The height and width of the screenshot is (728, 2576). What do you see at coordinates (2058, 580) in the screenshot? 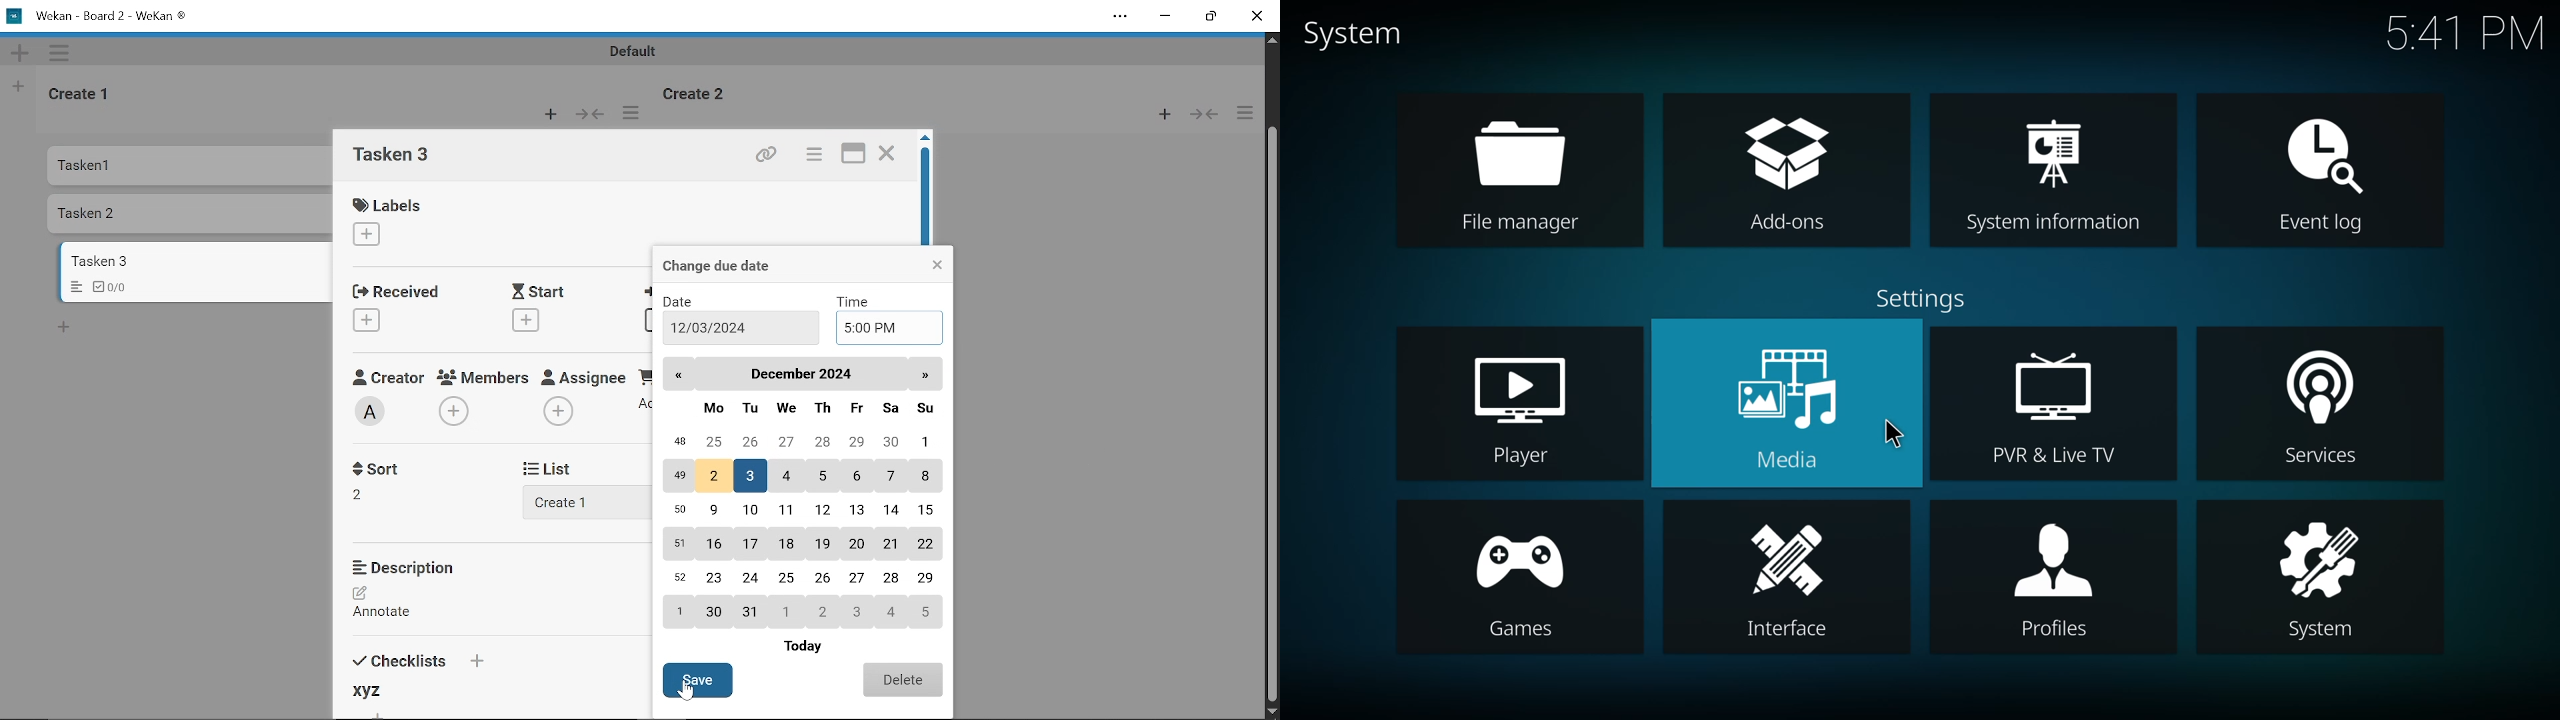
I see `profiles` at bounding box center [2058, 580].